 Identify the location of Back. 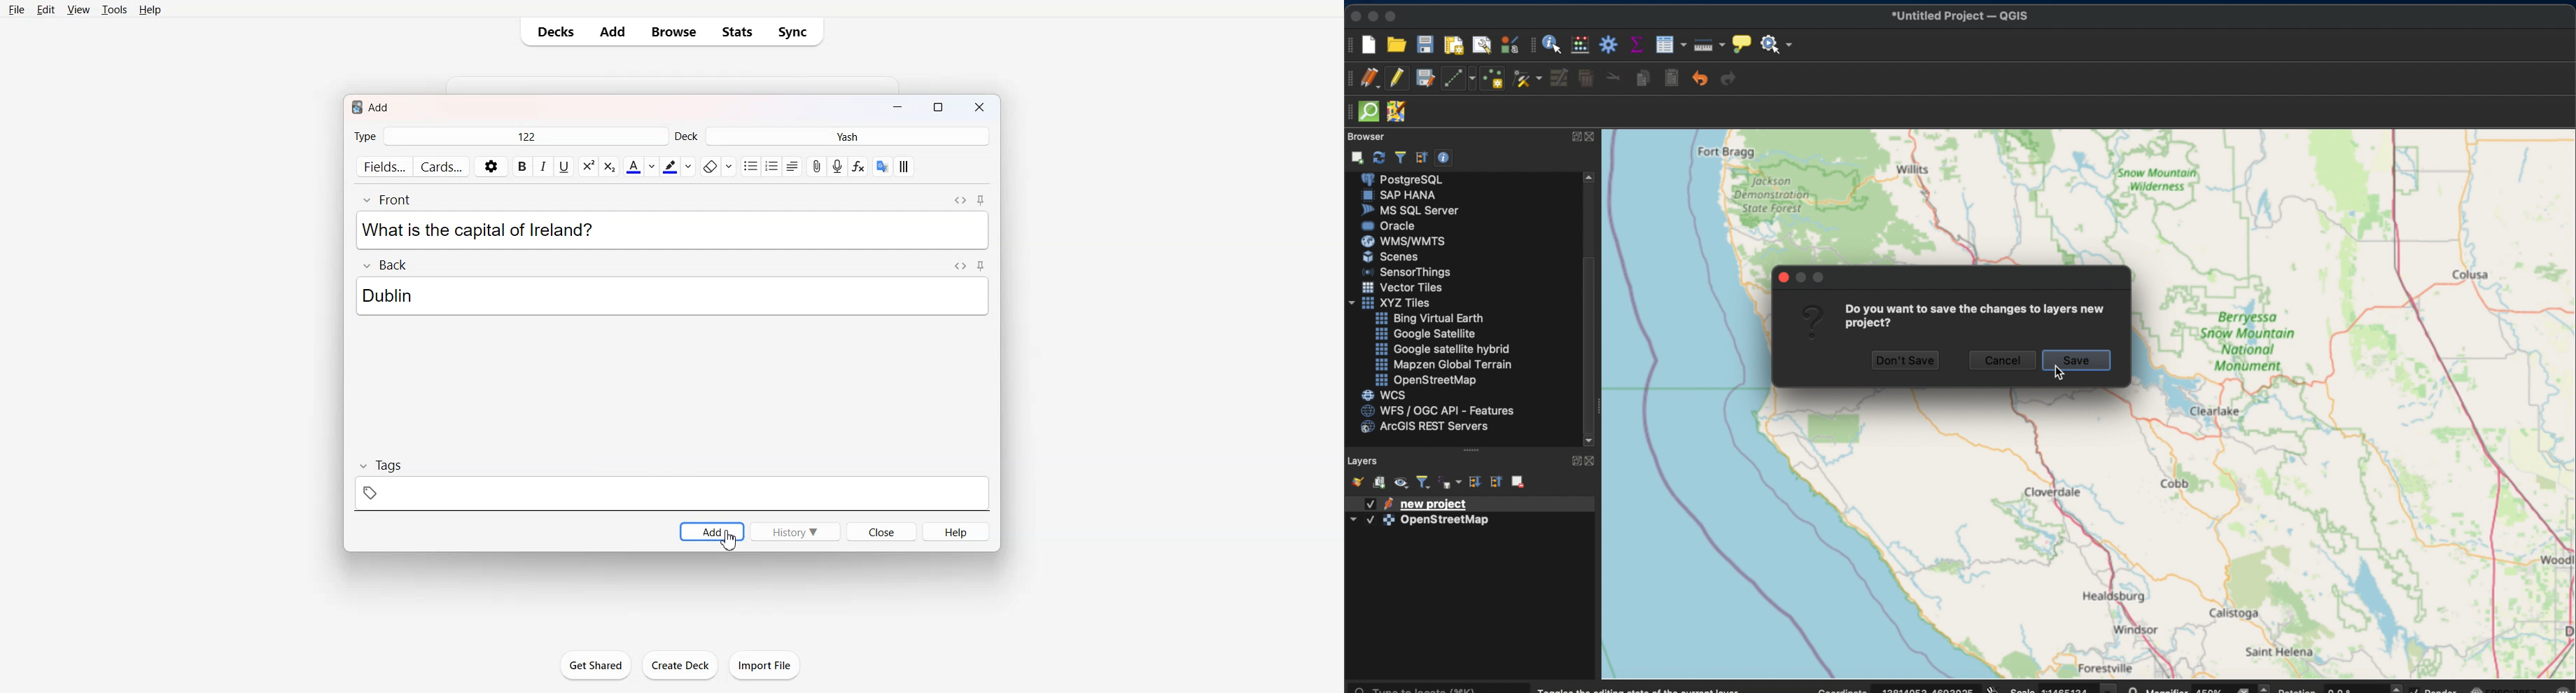
(384, 264).